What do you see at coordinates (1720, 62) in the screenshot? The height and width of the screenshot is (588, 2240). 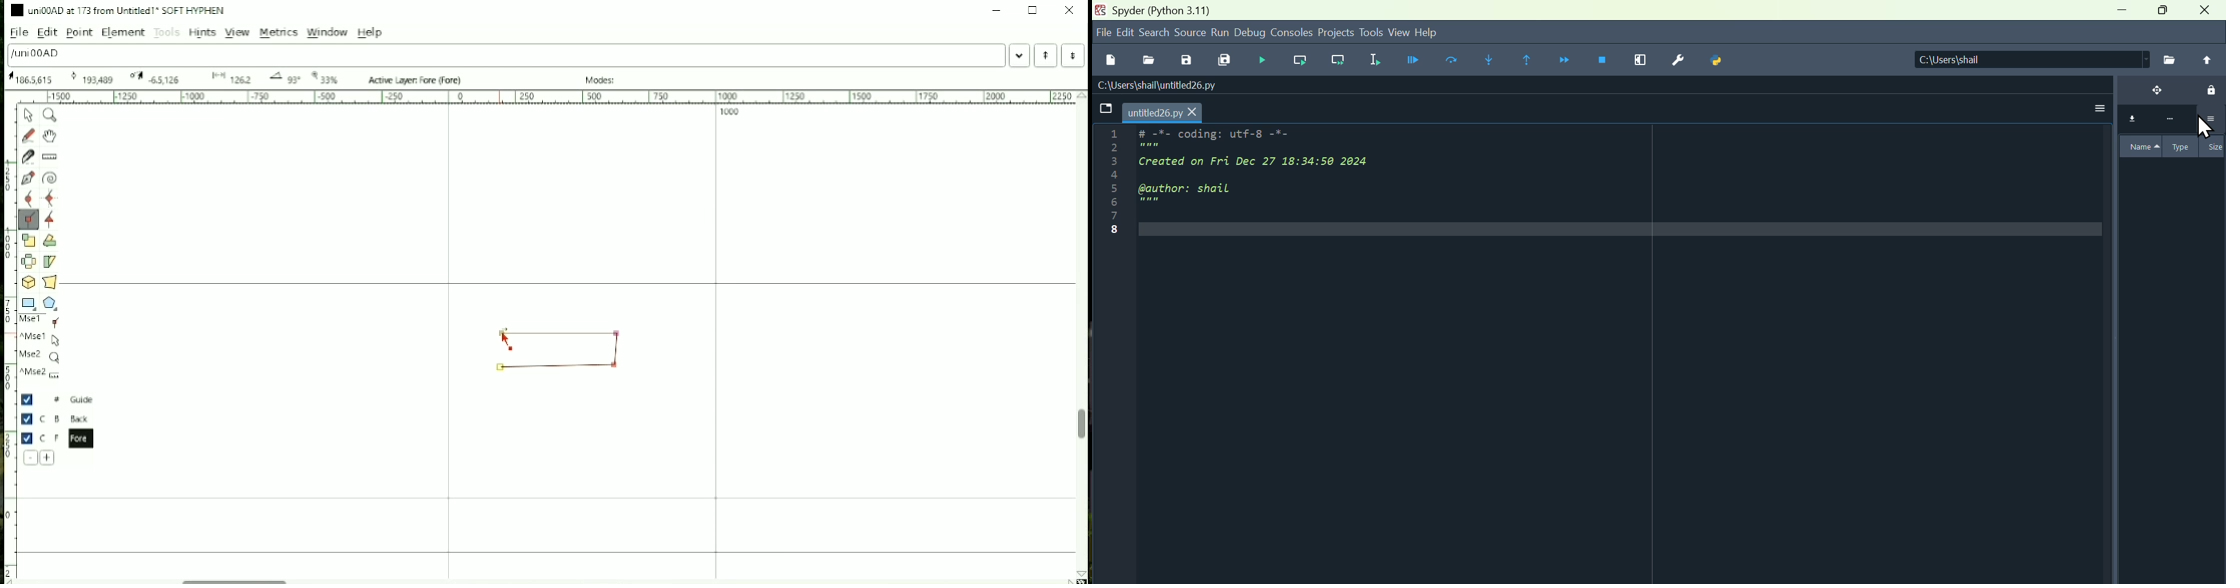 I see `Python path manager` at bounding box center [1720, 62].